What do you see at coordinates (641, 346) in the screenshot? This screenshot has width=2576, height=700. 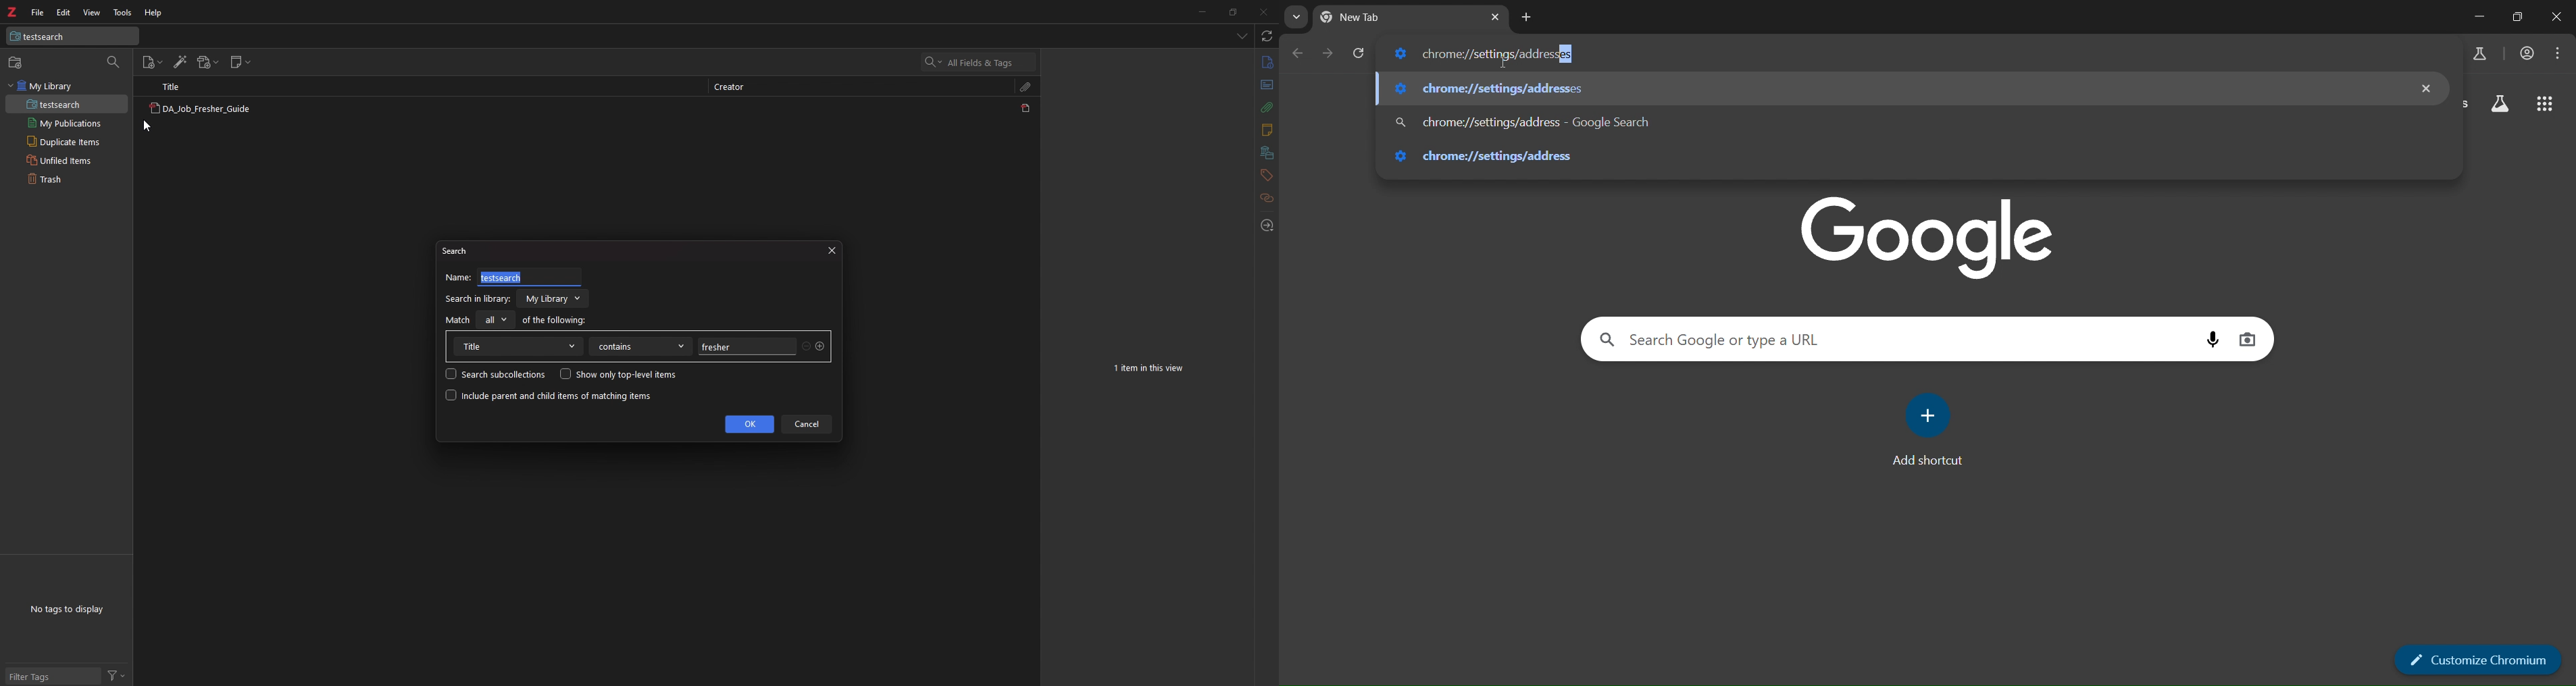 I see `contains` at bounding box center [641, 346].